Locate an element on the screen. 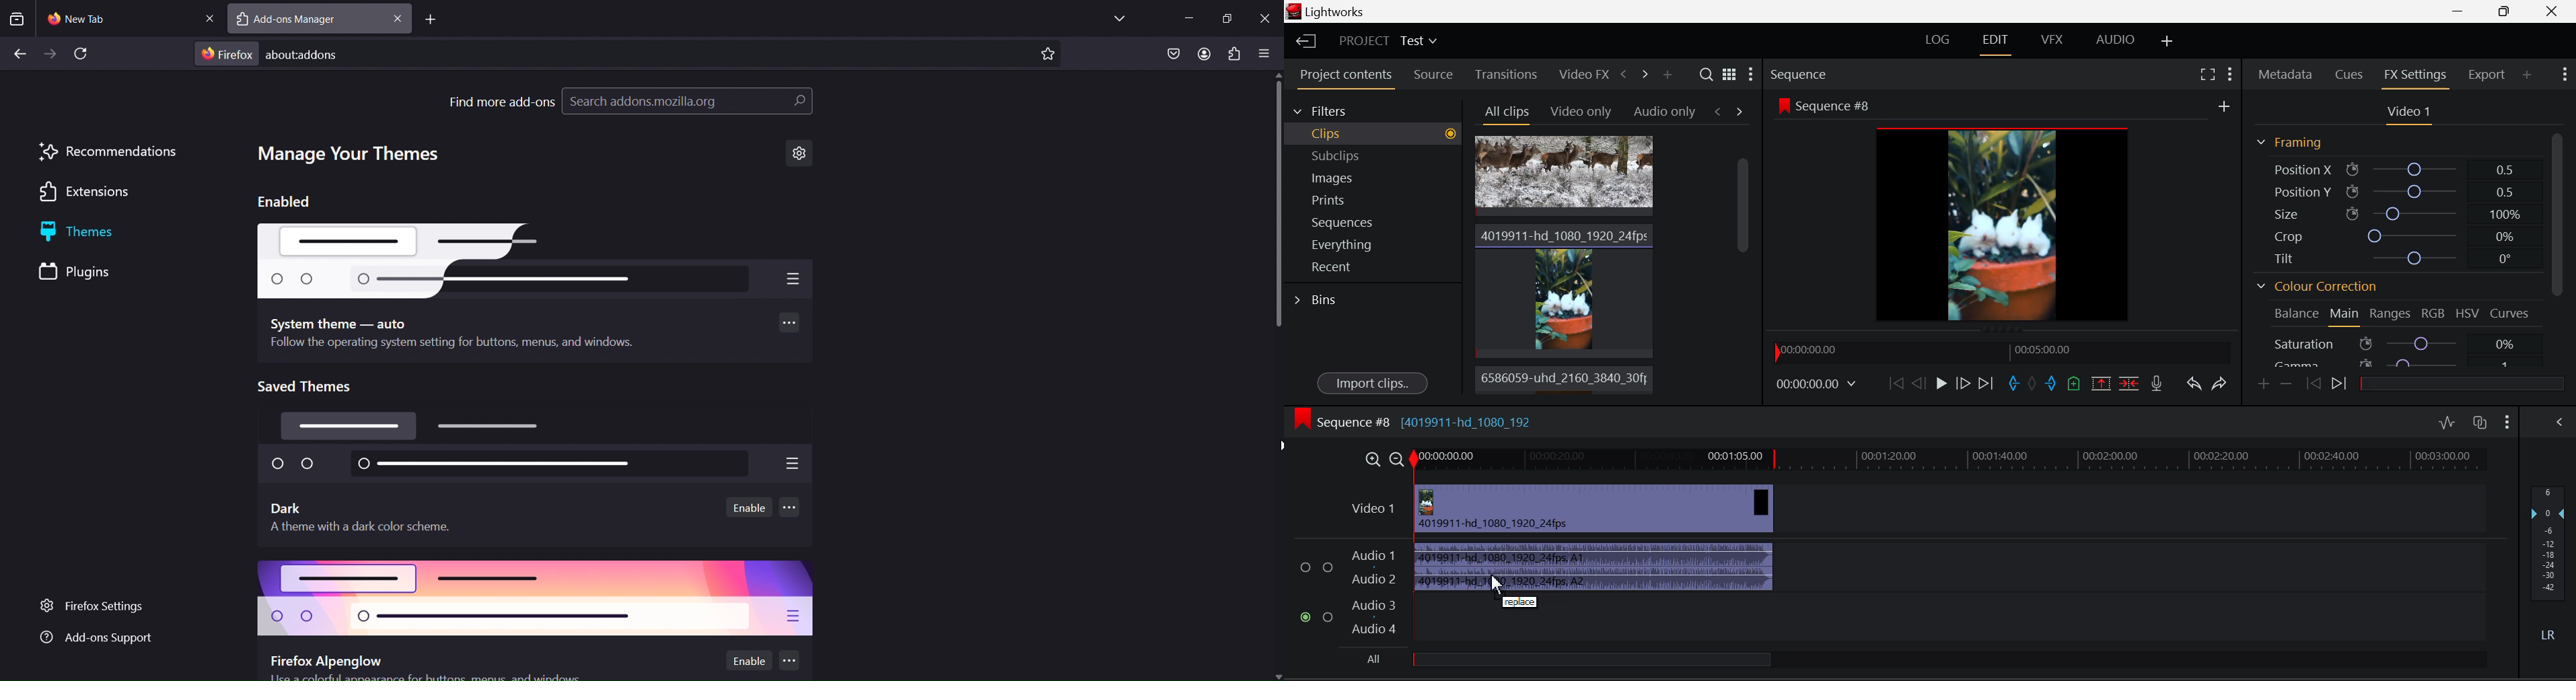 The width and height of the screenshot is (2576, 700). extensions is located at coordinates (92, 193).